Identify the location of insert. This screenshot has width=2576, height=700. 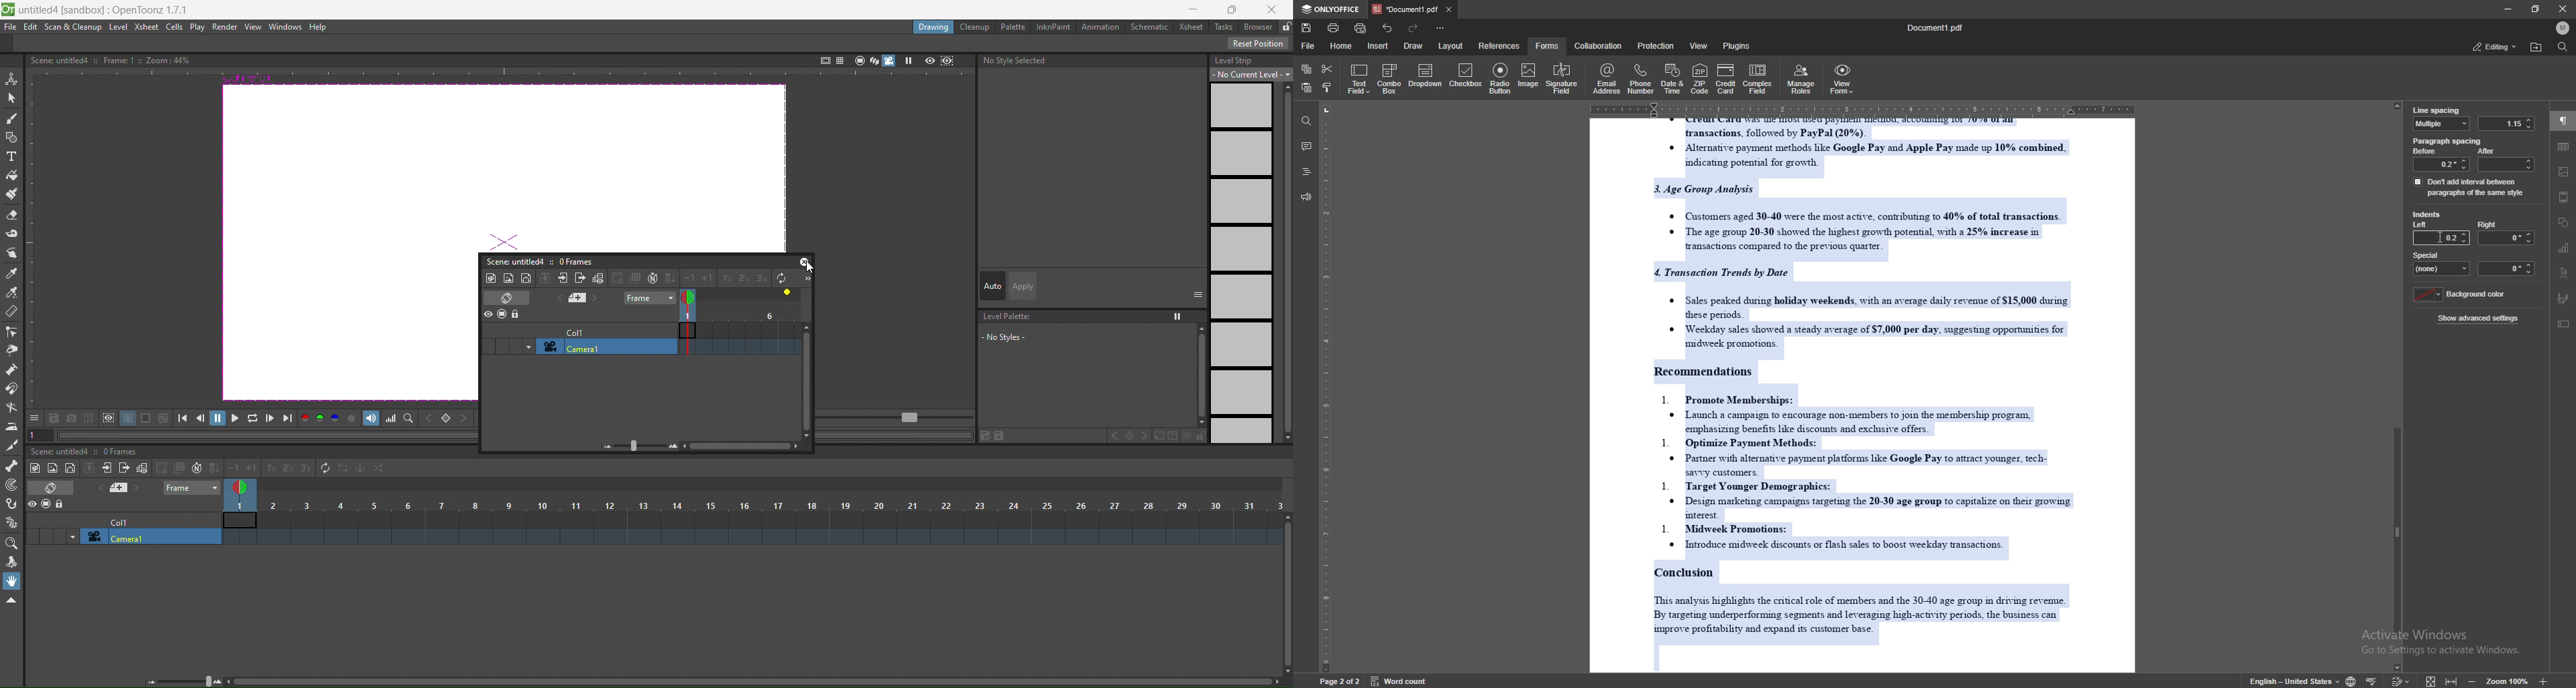
(1377, 45).